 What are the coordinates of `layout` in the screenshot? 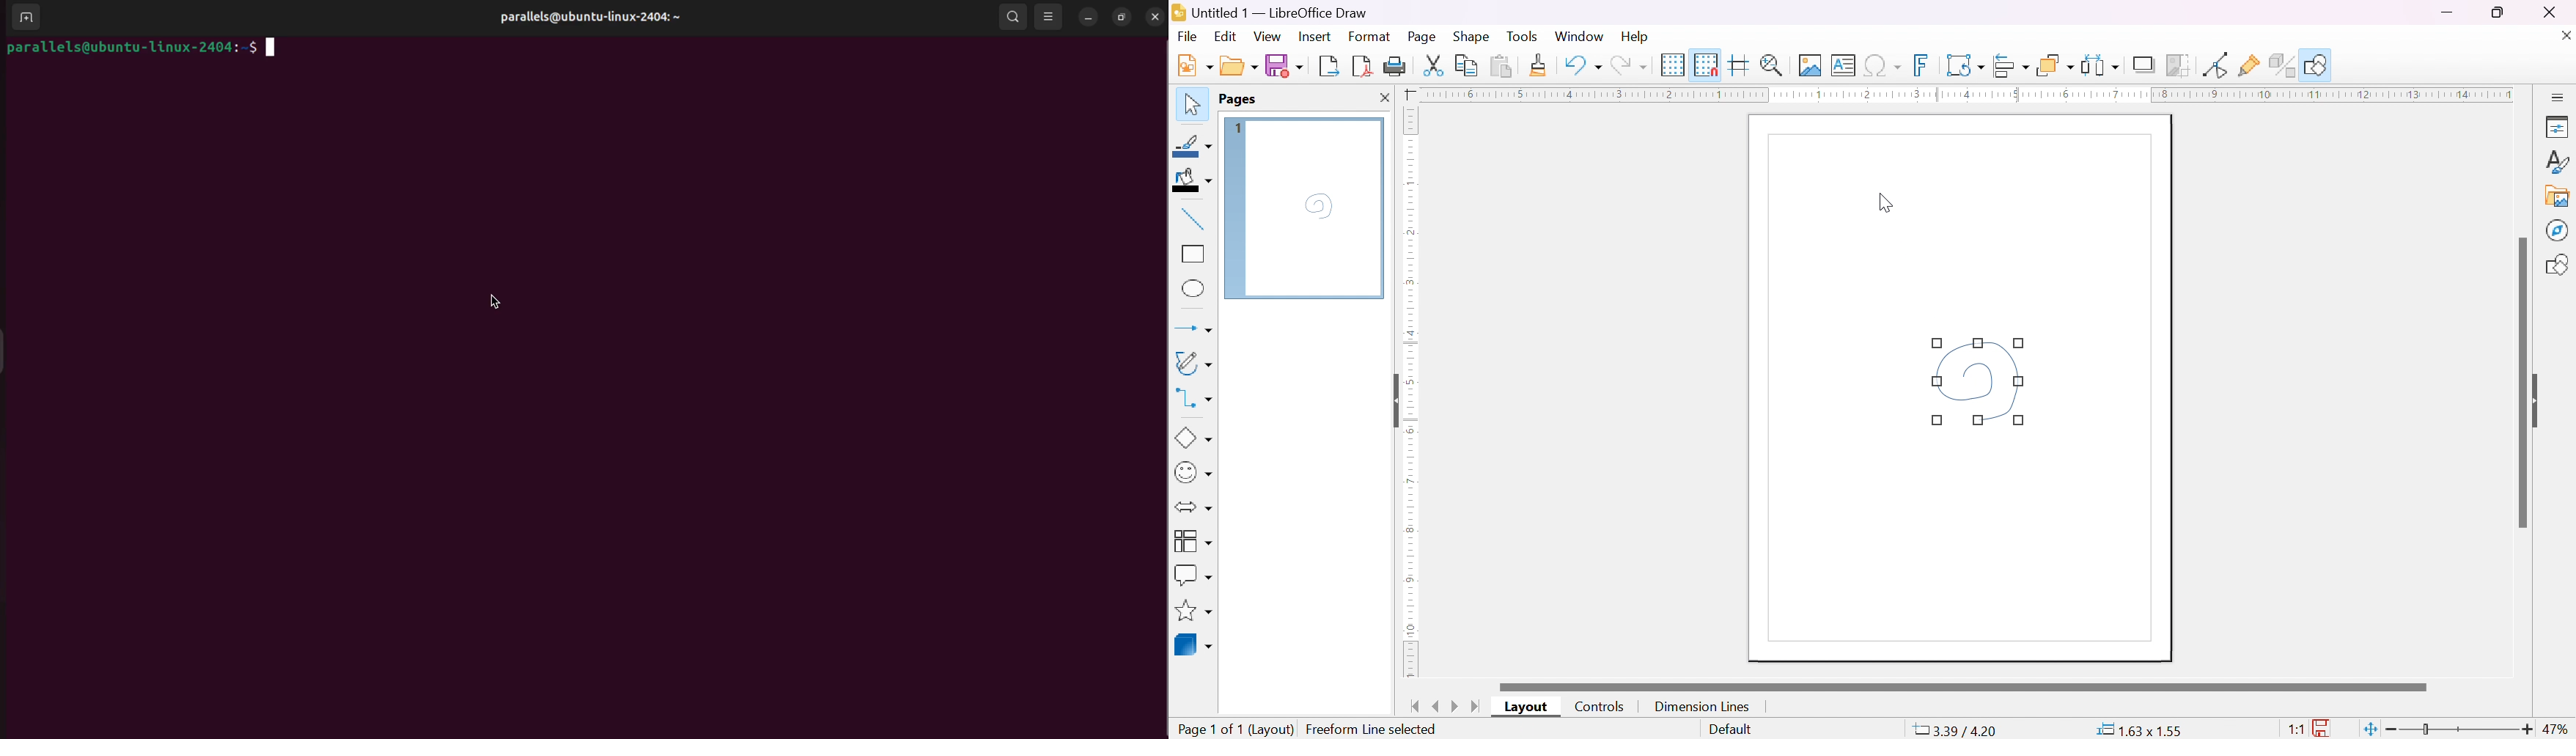 It's located at (1528, 706).